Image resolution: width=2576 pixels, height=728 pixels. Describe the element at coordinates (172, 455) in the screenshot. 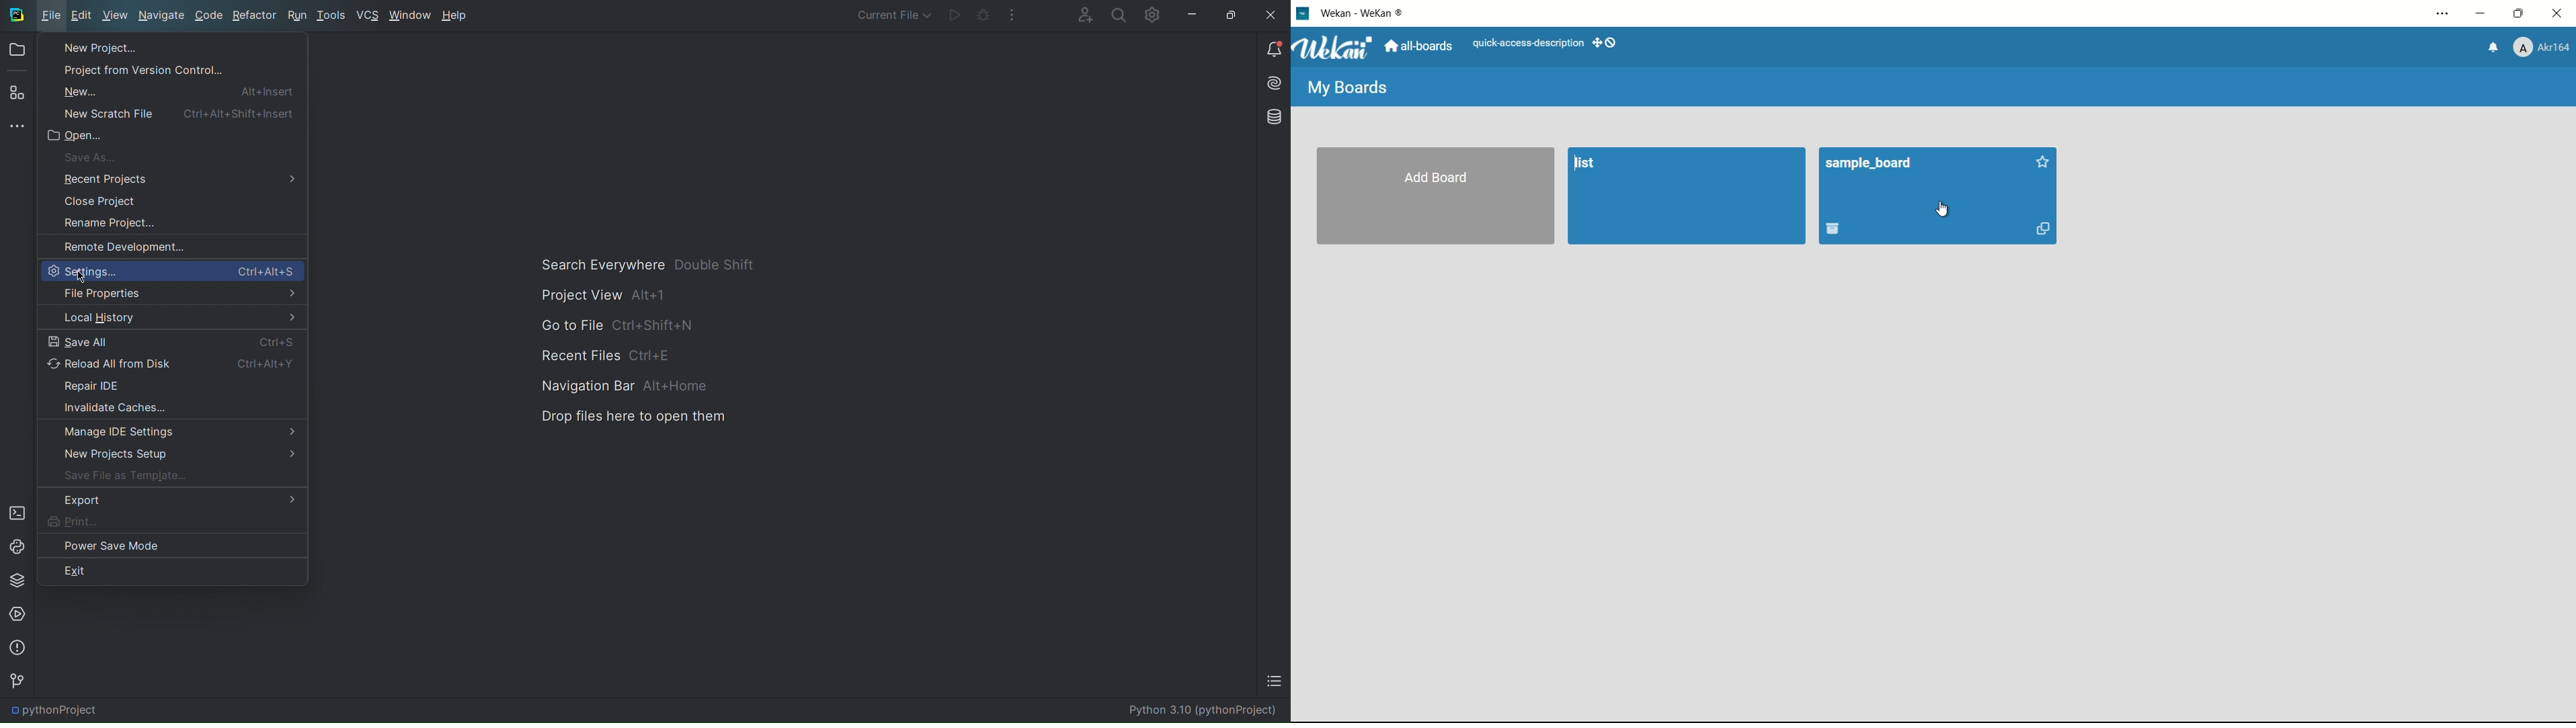

I see `New Projects Setup` at that location.